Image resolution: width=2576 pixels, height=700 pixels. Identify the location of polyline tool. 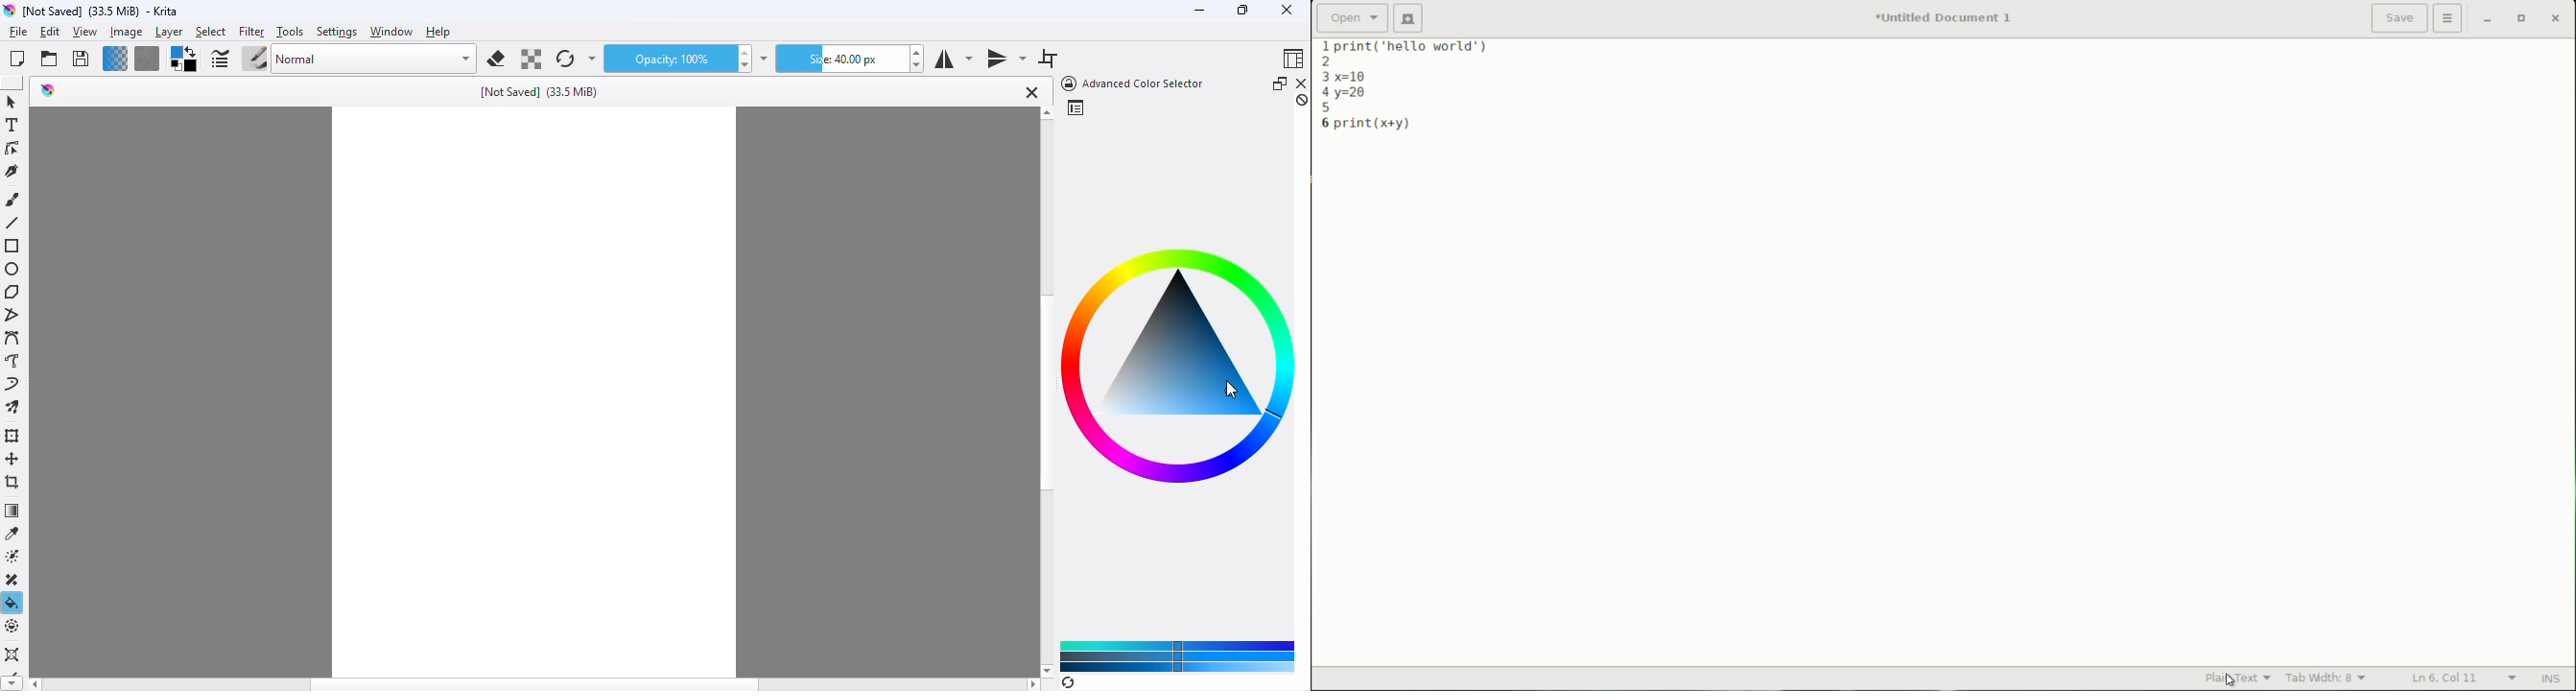
(14, 315).